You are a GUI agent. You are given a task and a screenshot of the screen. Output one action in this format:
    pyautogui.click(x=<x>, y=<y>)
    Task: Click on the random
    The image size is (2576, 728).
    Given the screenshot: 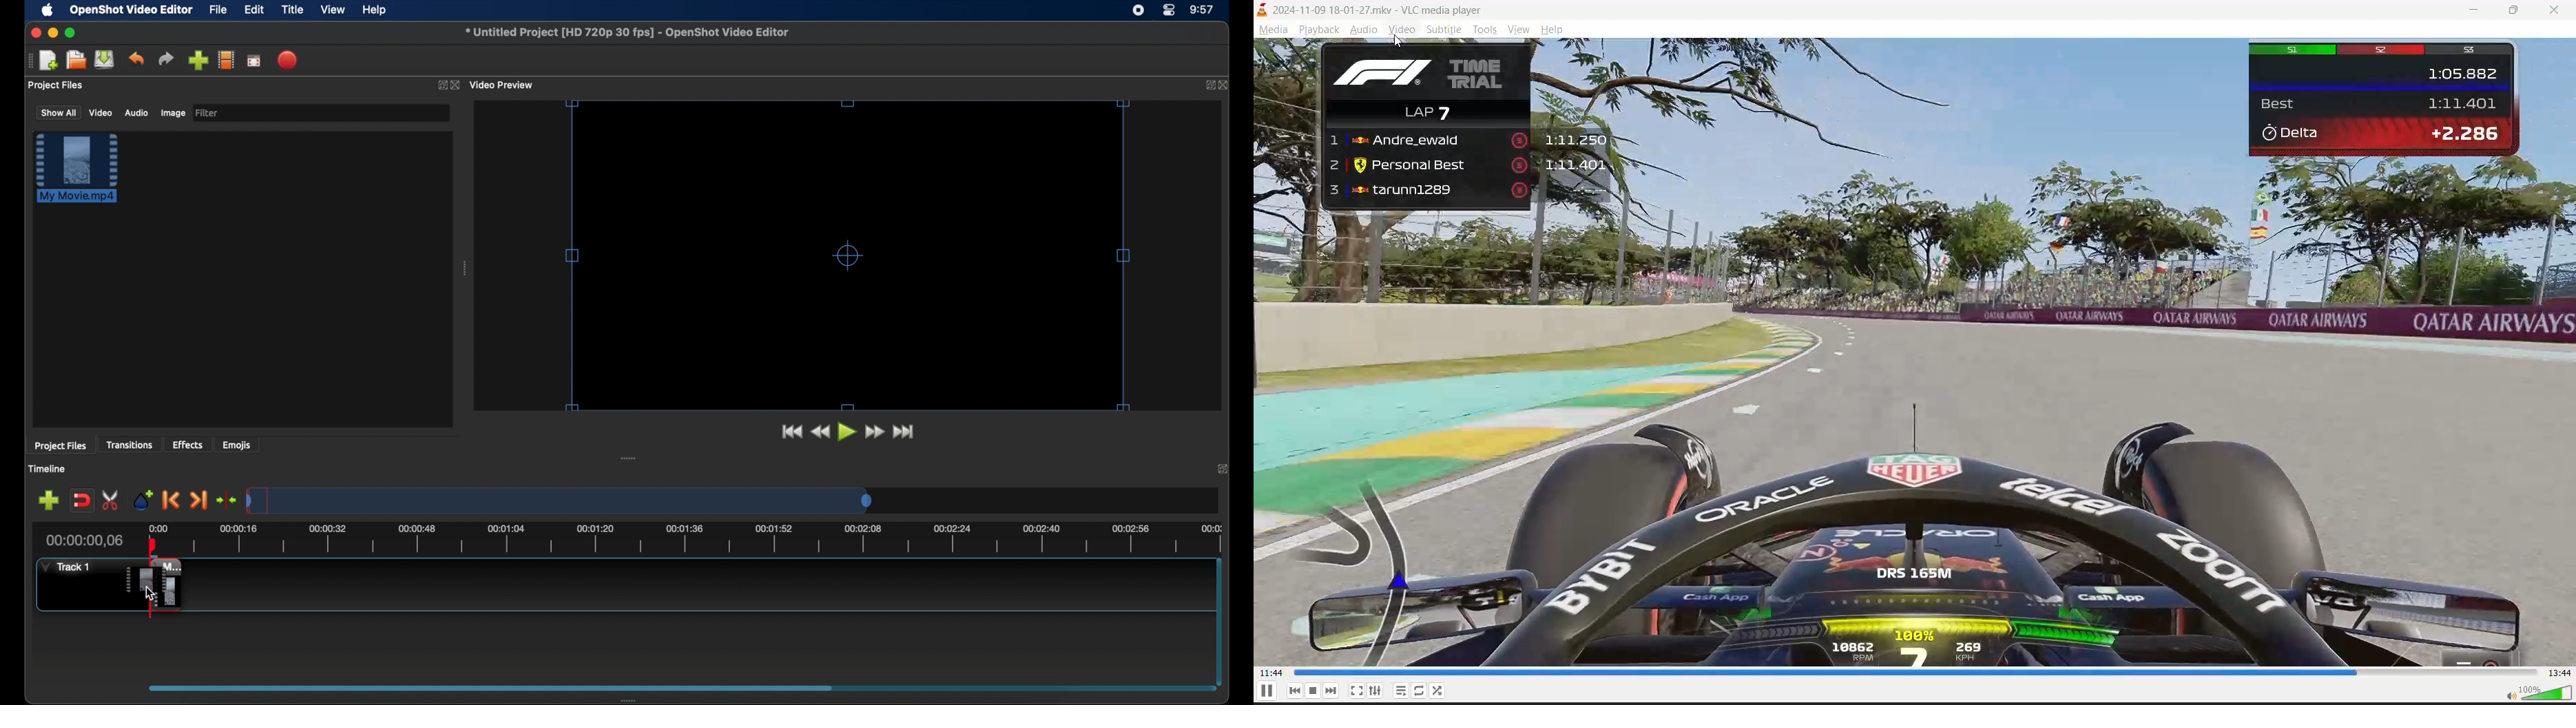 What is the action you would take?
    pyautogui.click(x=1442, y=689)
    